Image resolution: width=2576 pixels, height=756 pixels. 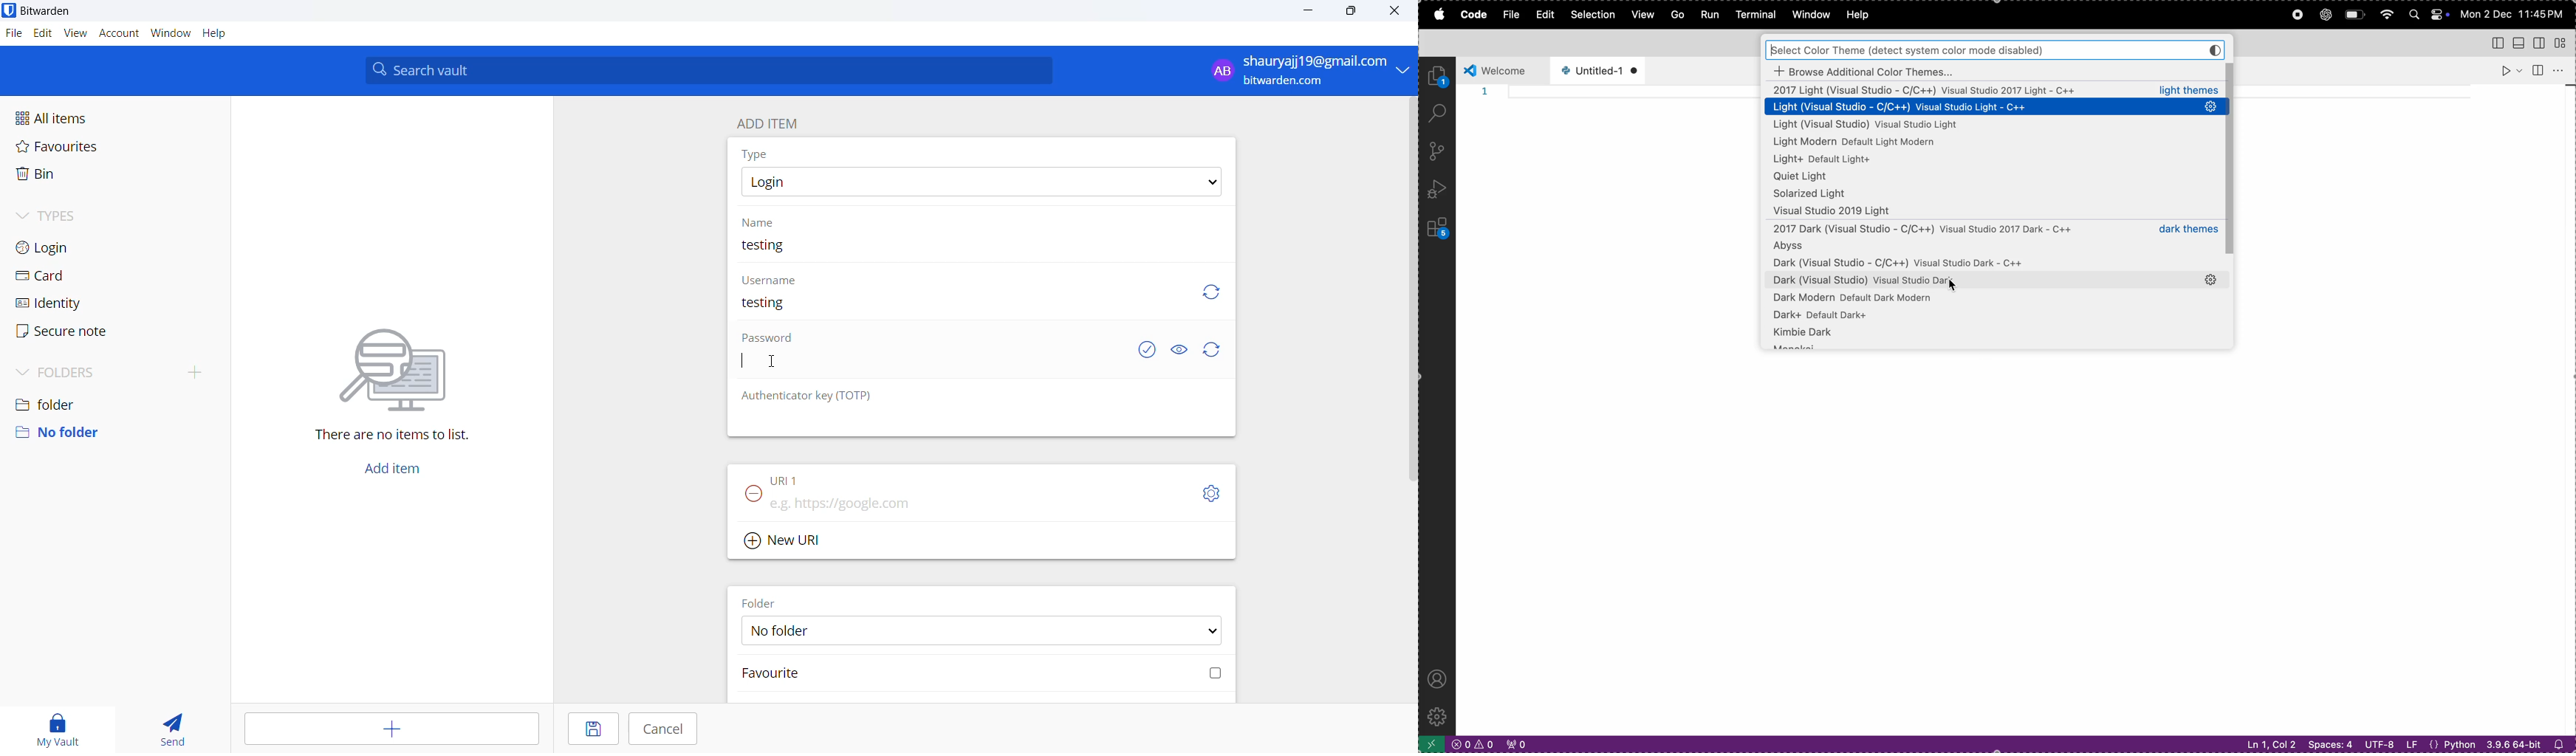 What do you see at coordinates (1642, 15) in the screenshot?
I see `view` at bounding box center [1642, 15].